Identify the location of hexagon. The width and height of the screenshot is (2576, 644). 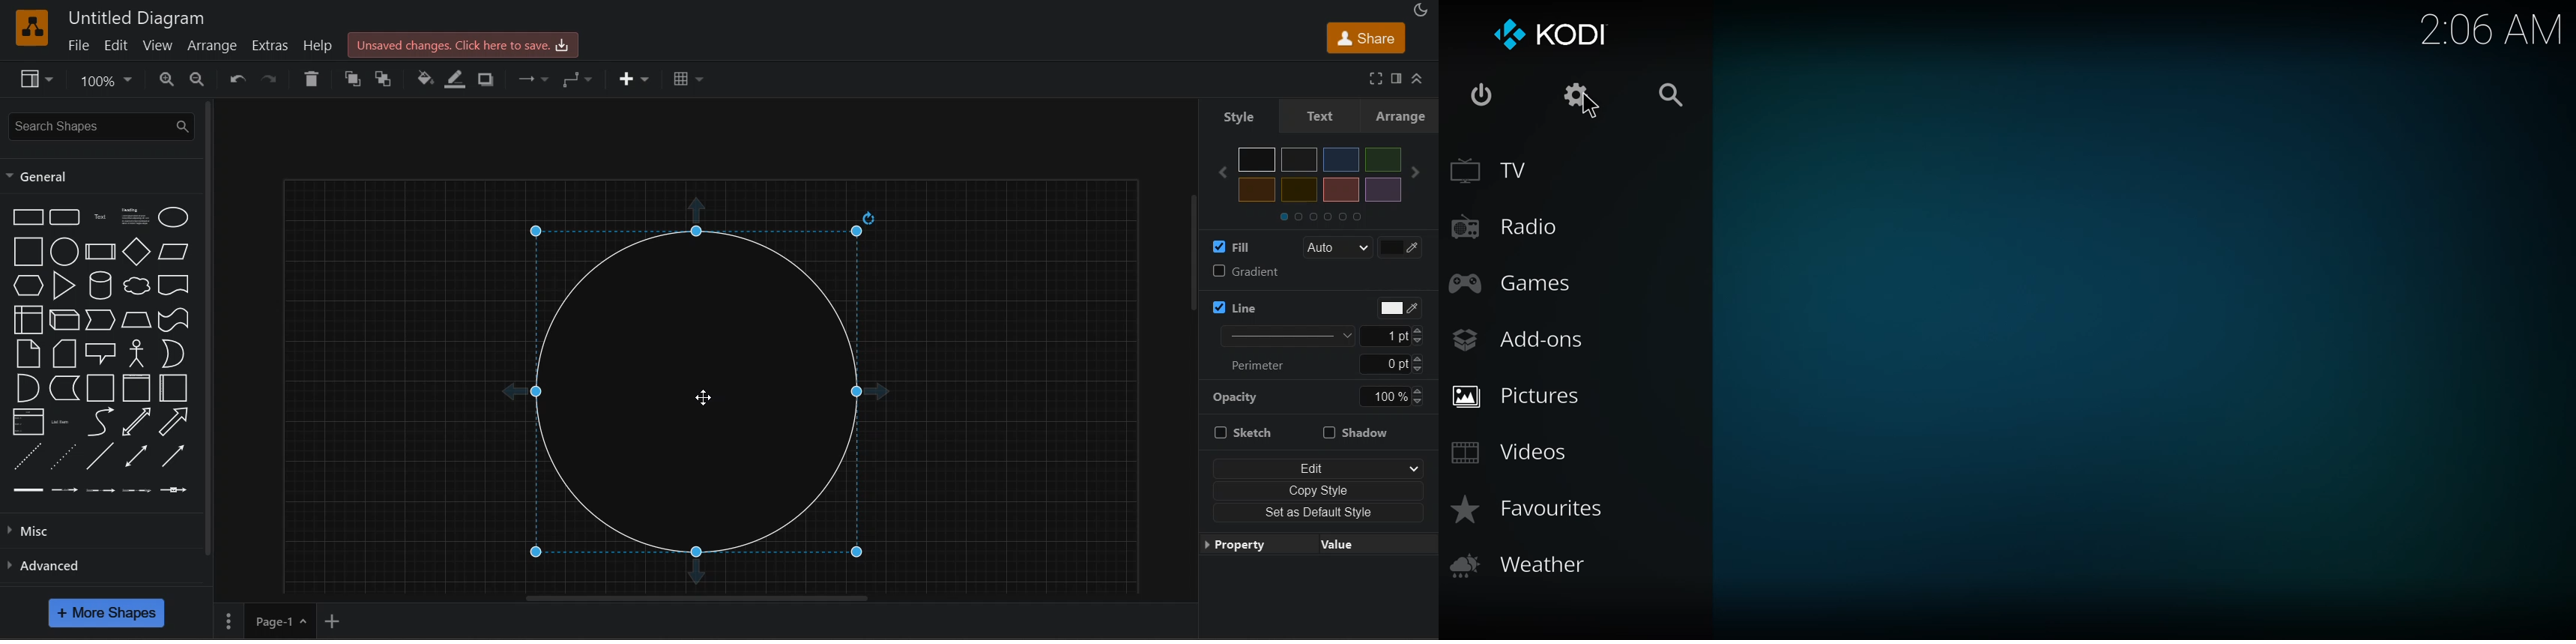
(25, 286).